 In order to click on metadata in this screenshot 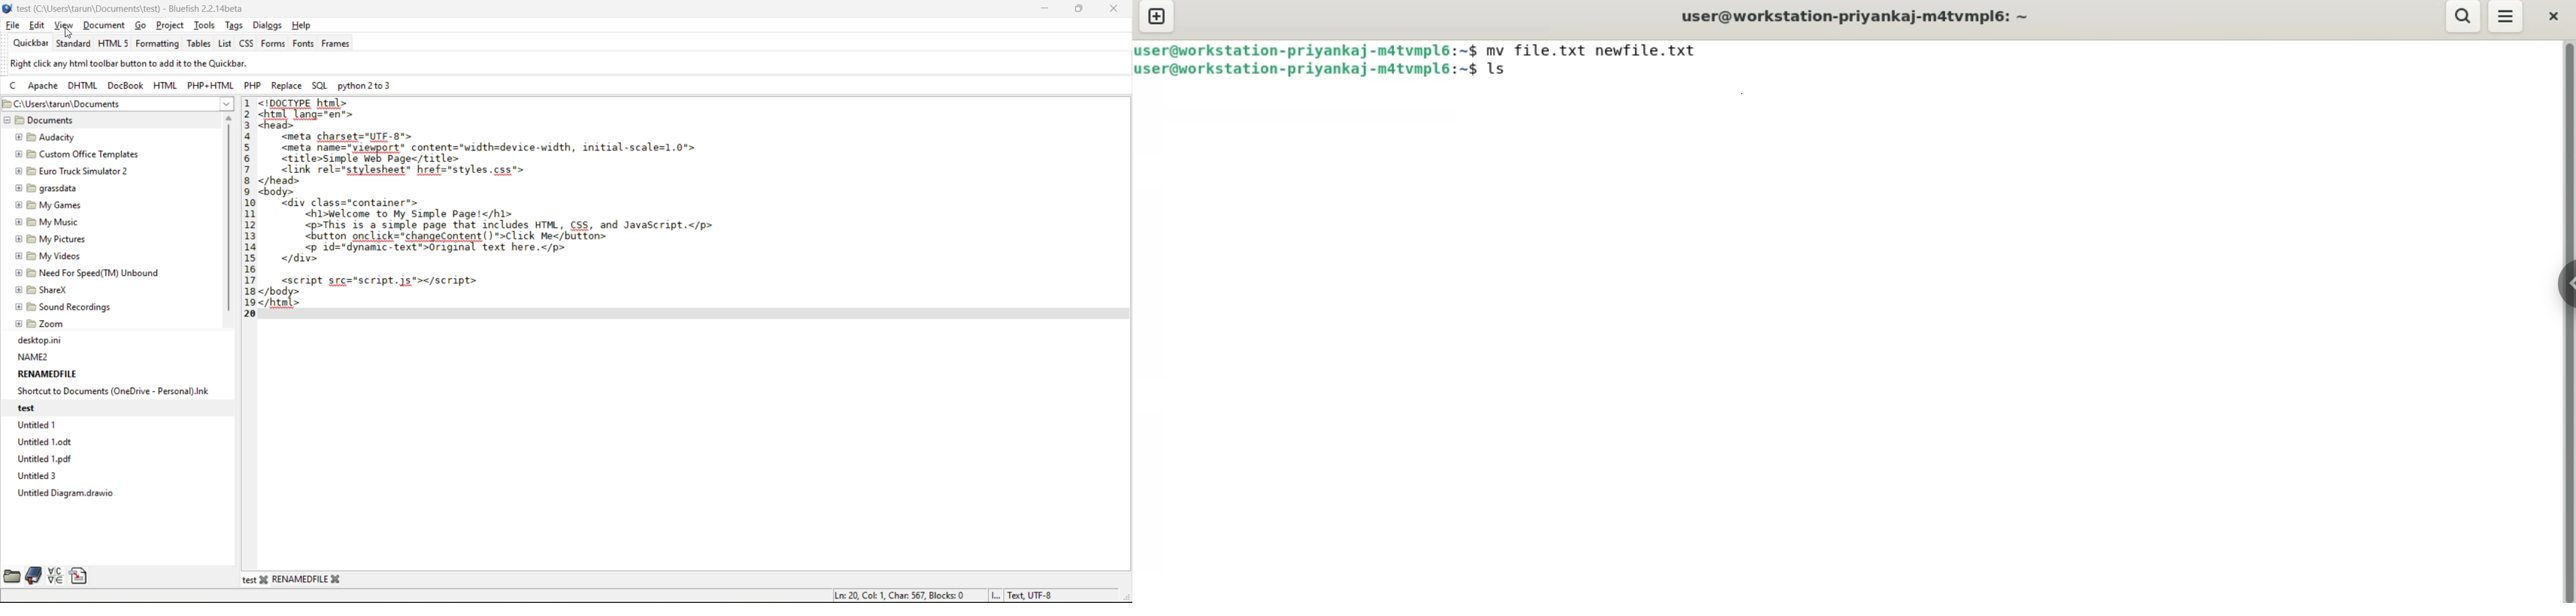, I will do `click(946, 593)`.